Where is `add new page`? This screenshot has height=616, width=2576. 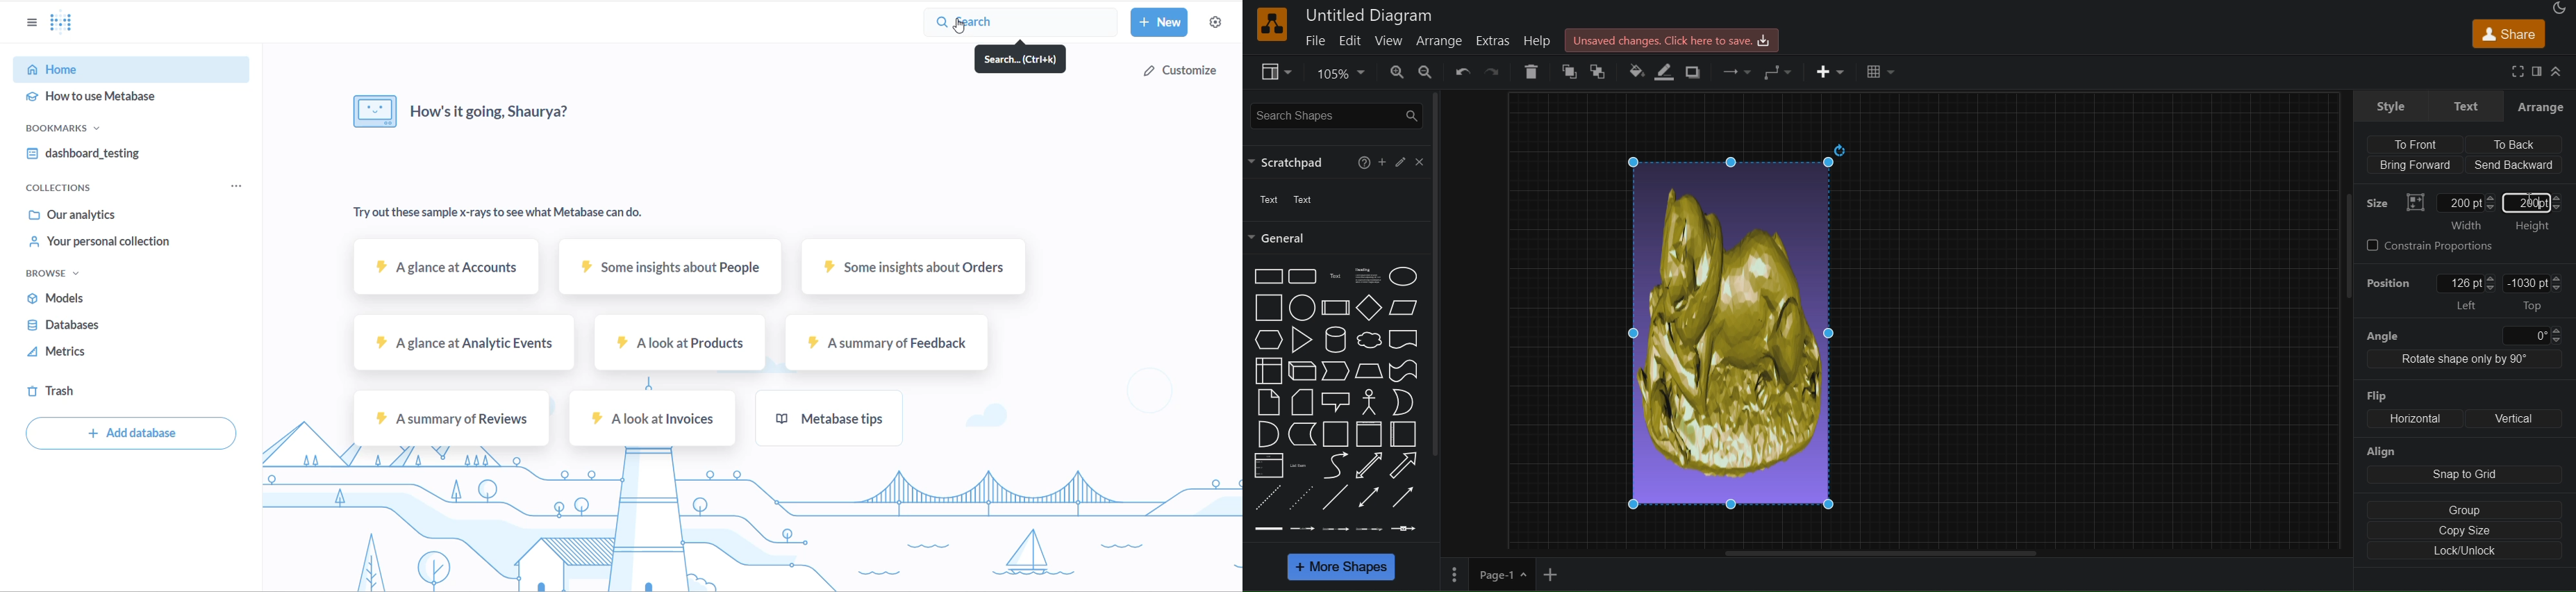 add new page is located at coordinates (1556, 575).